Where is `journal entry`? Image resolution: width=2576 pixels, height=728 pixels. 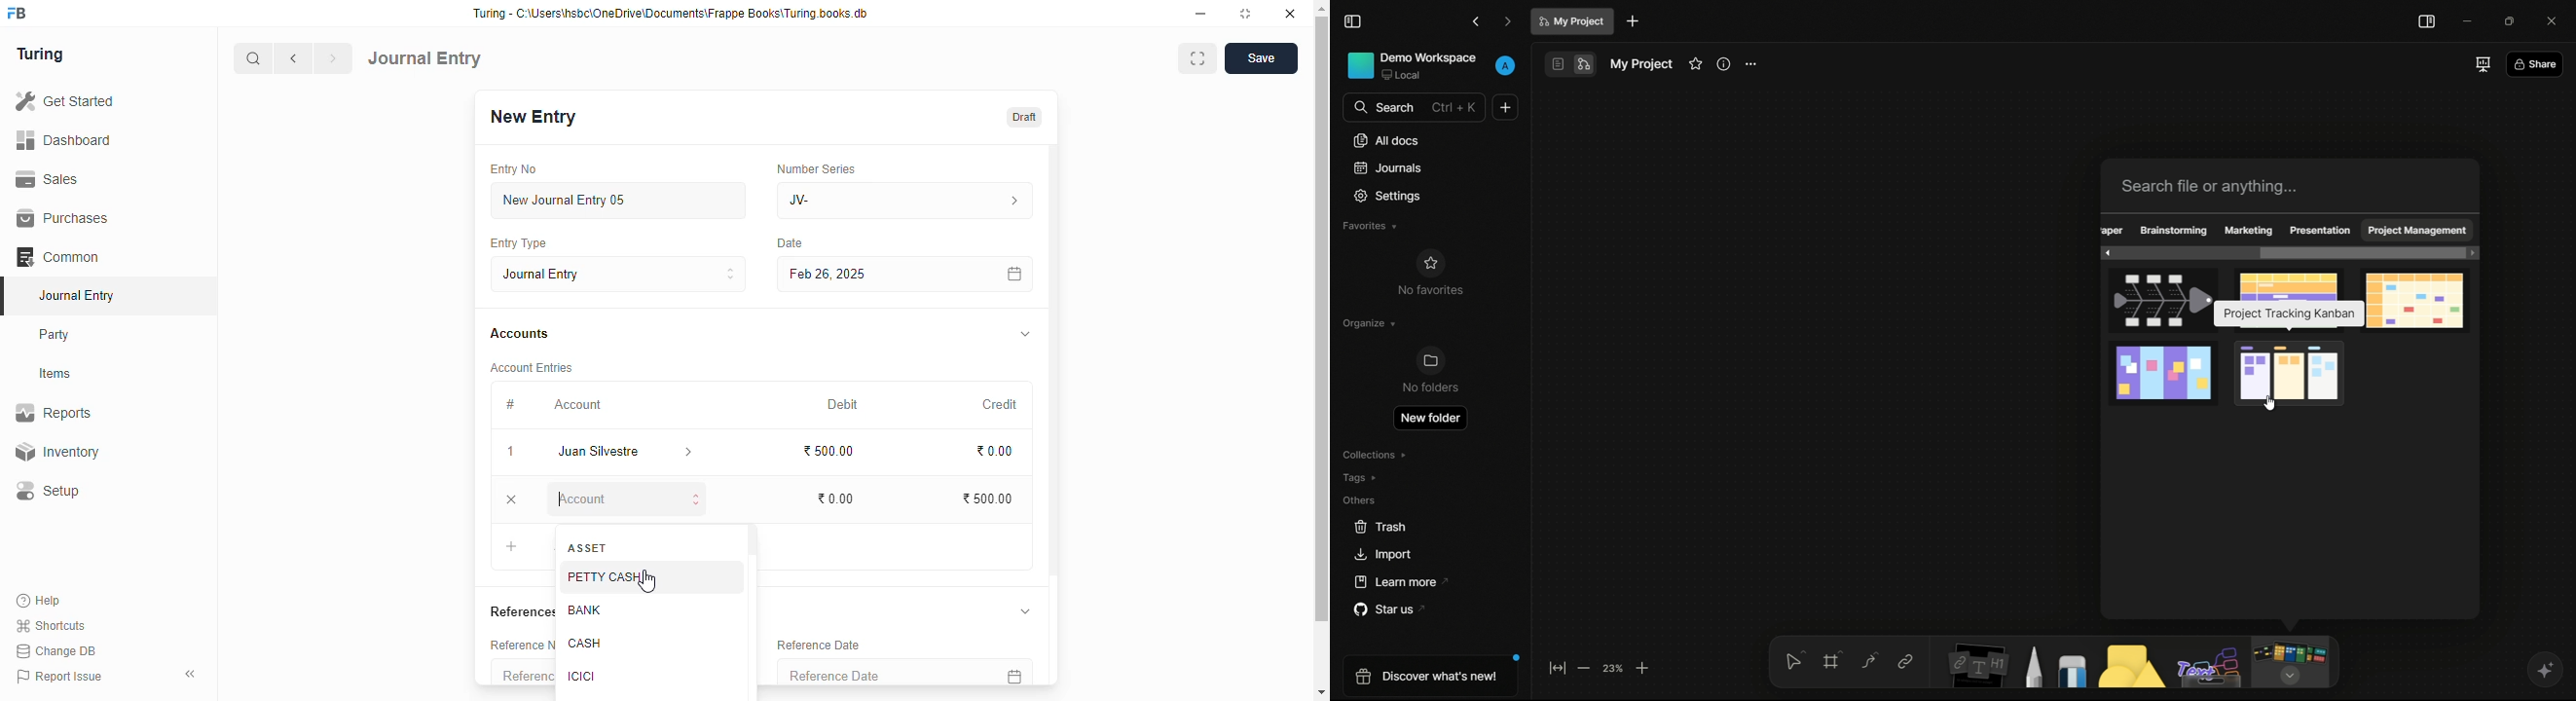 journal entry is located at coordinates (618, 273).